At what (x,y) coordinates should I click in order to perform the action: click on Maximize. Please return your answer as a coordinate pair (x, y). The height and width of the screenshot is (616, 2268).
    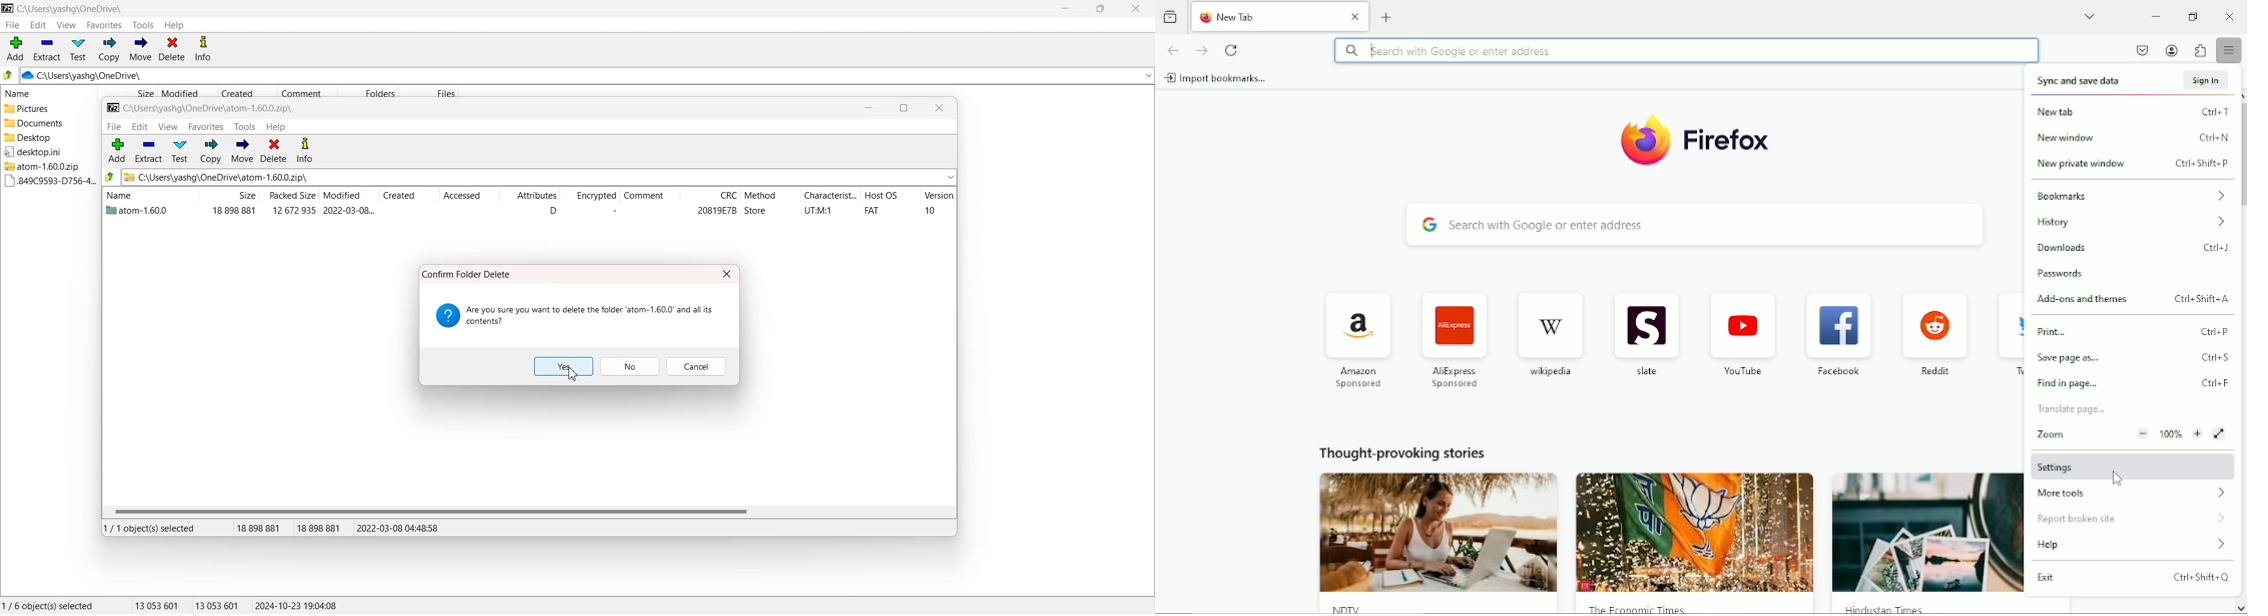
    Looking at the image, I should click on (1100, 8).